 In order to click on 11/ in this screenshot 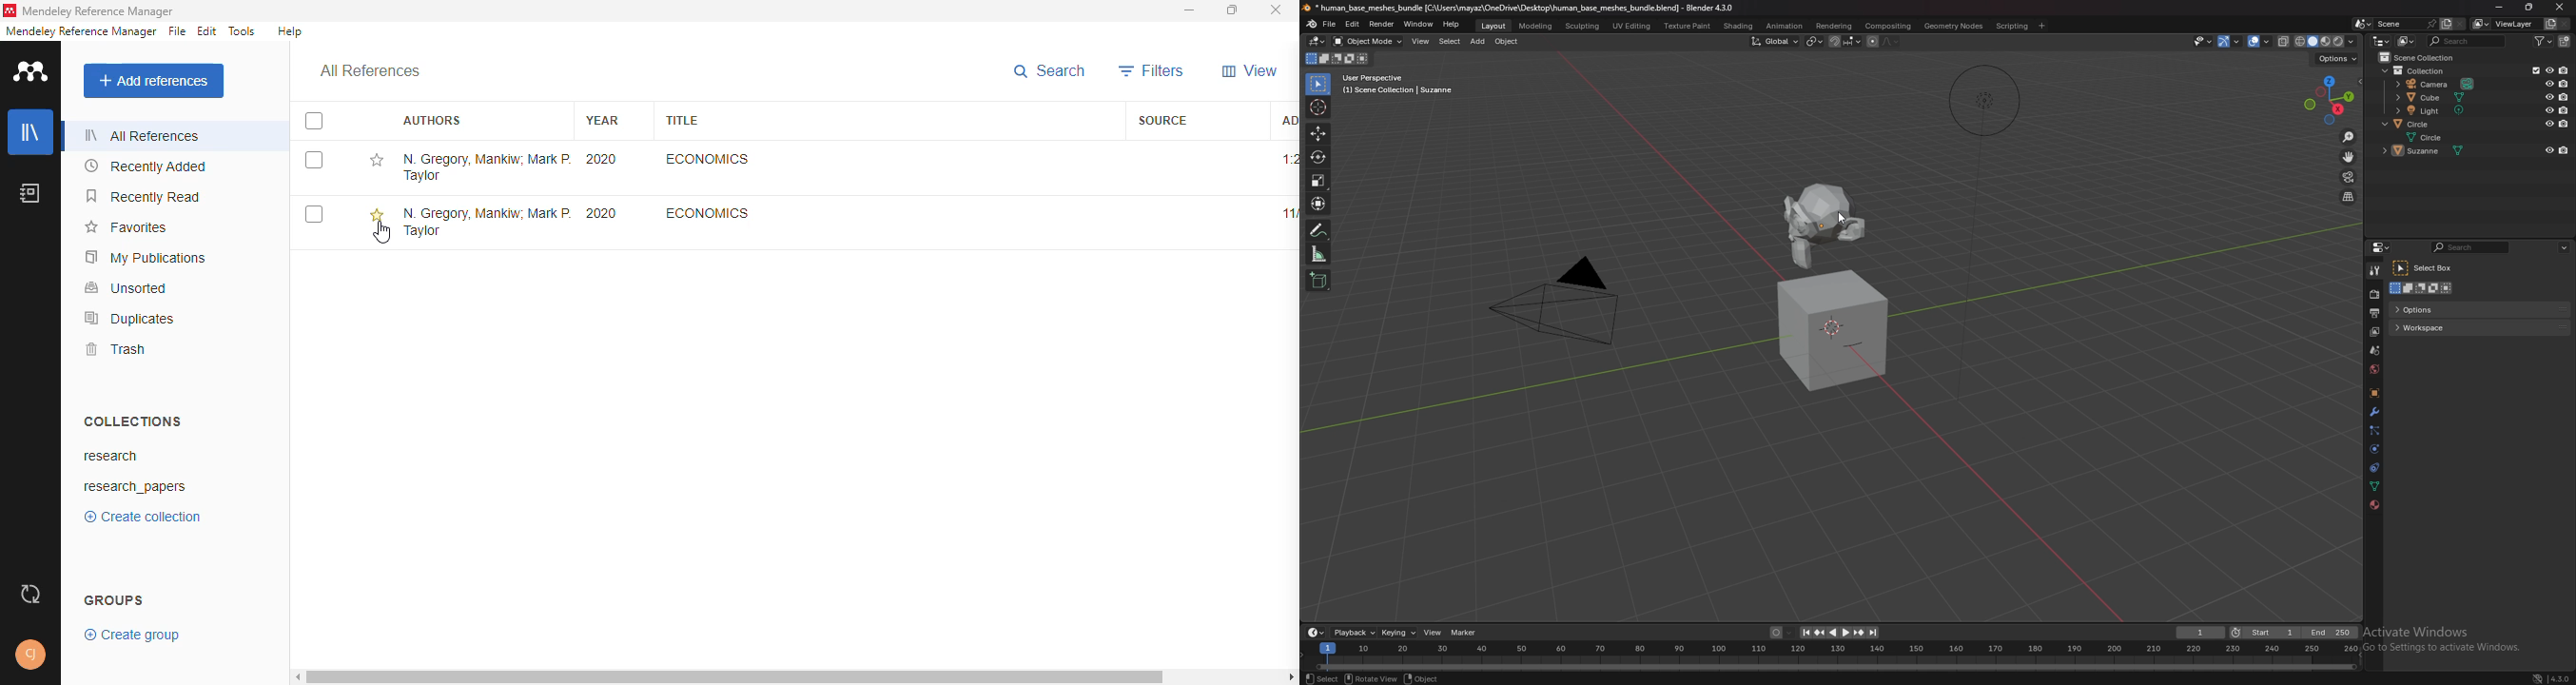, I will do `click(1290, 213)`.